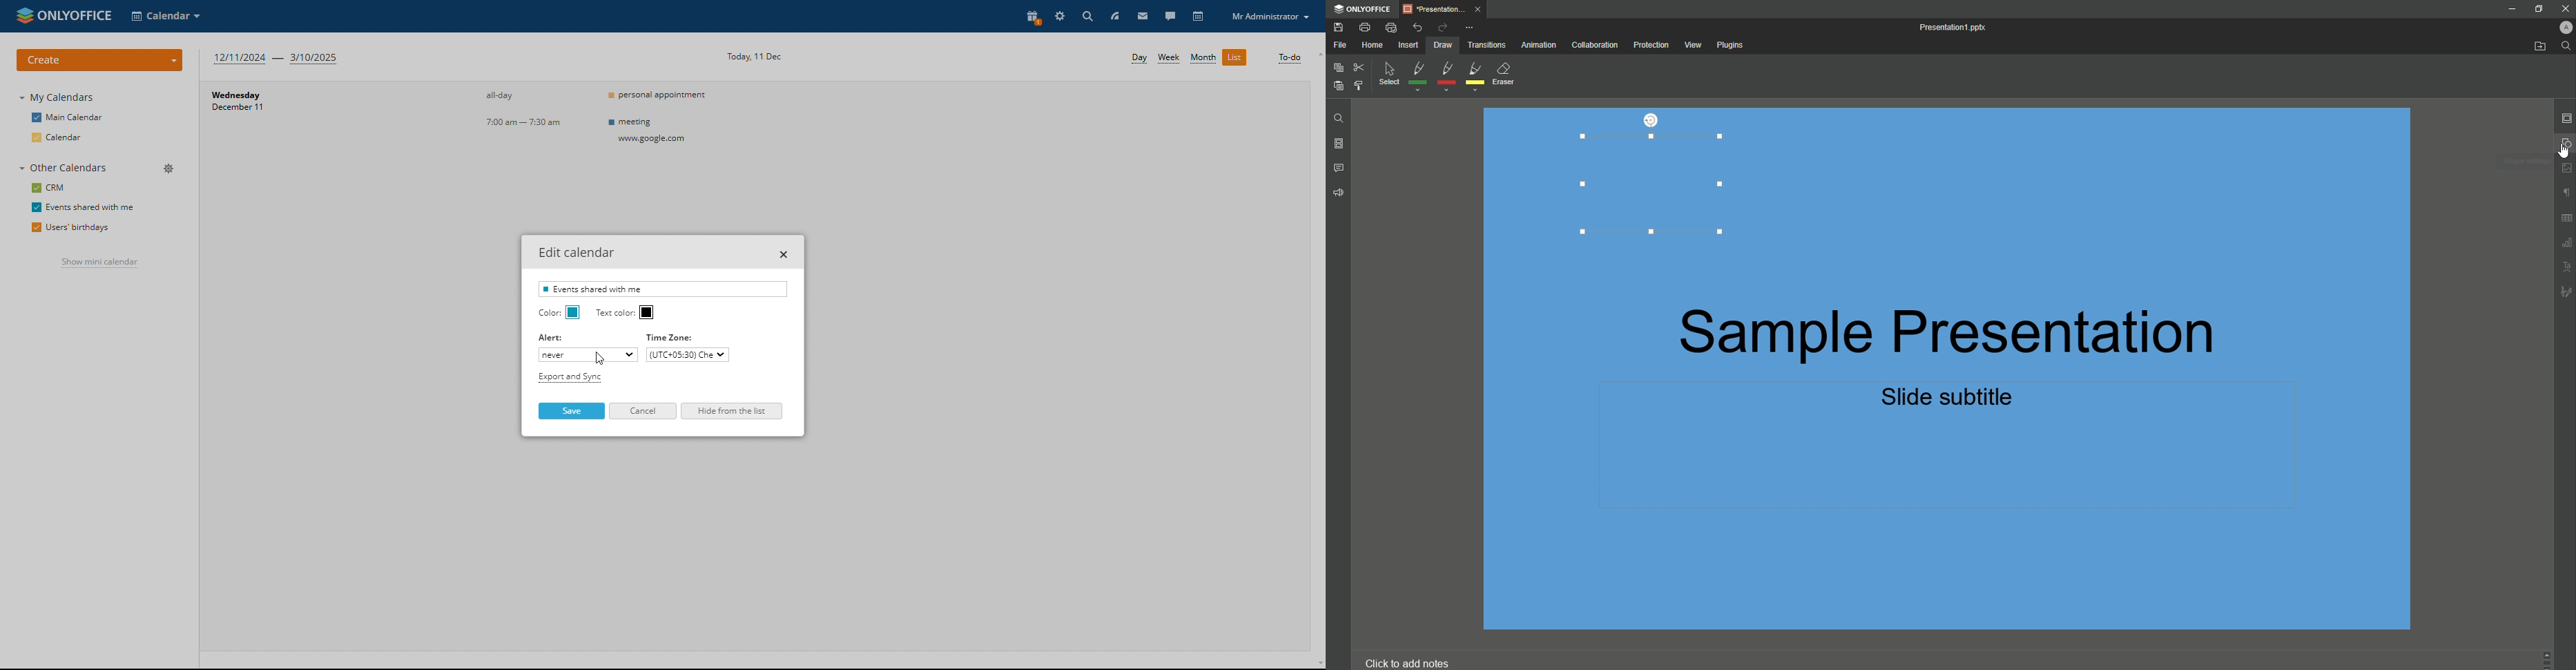 The image size is (2576, 672). Describe the element at coordinates (64, 167) in the screenshot. I see `other calendars` at that location.